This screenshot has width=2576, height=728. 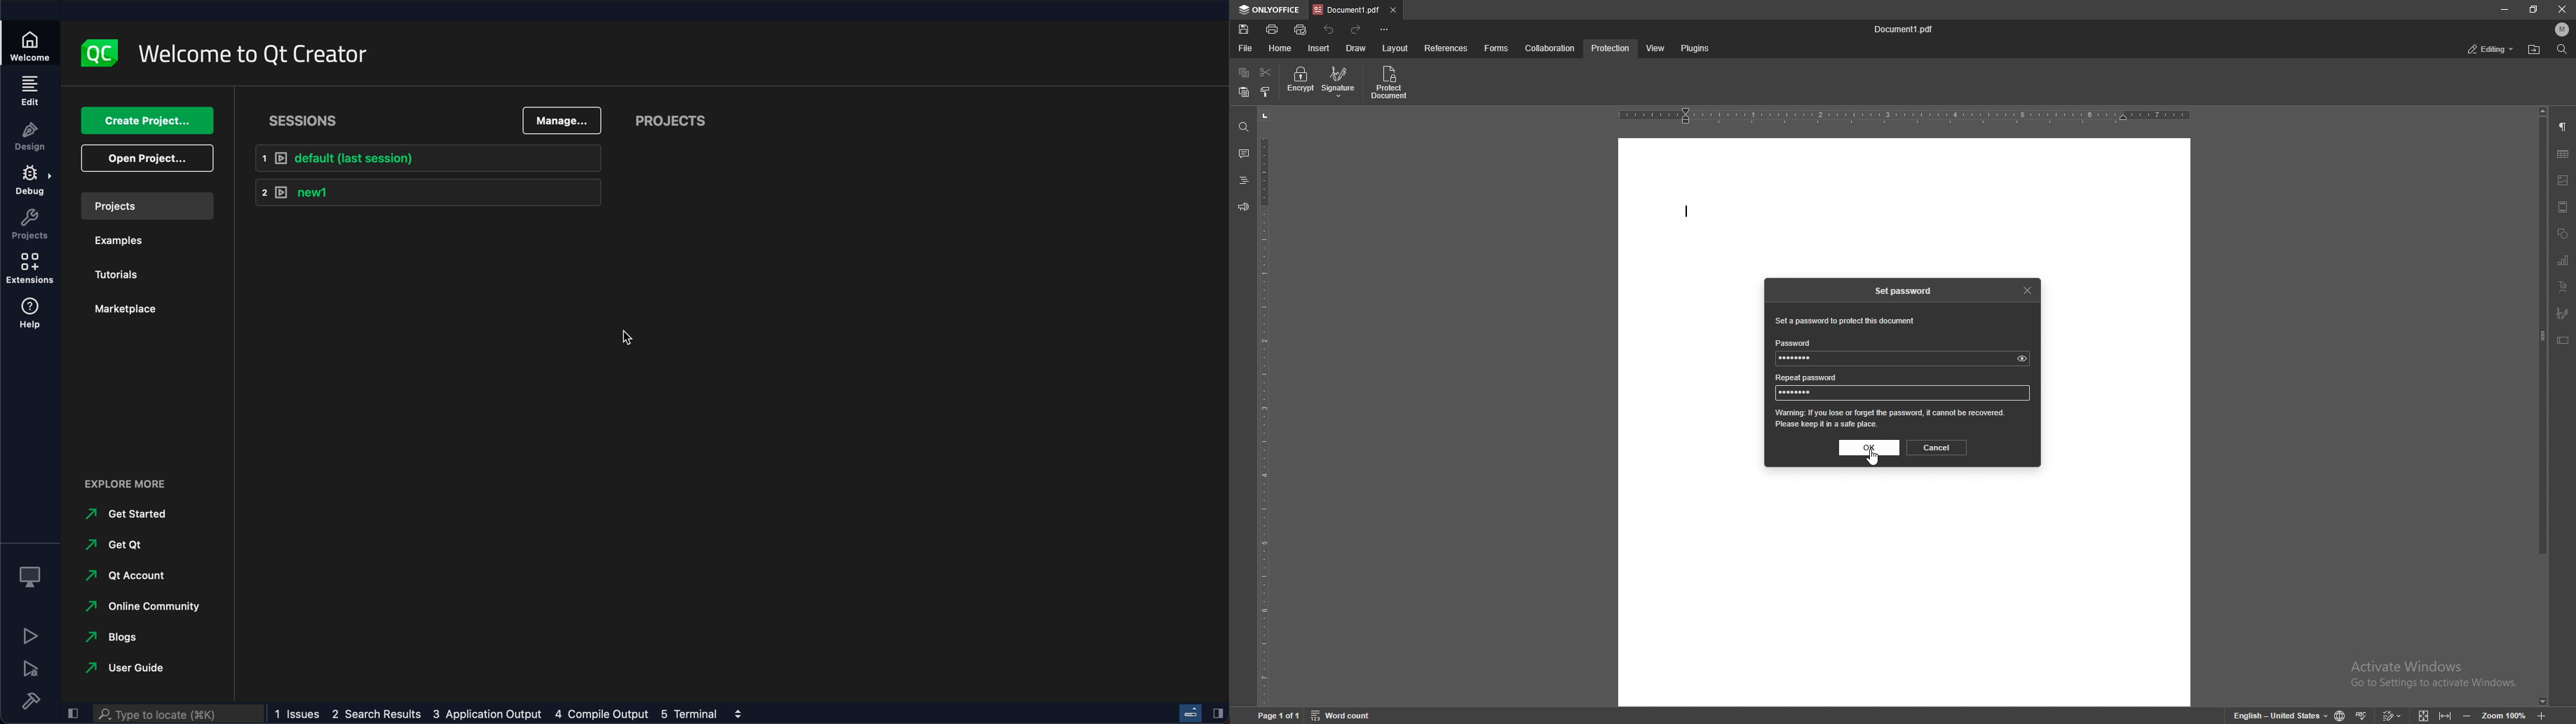 I want to click on sessions, so click(x=306, y=118).